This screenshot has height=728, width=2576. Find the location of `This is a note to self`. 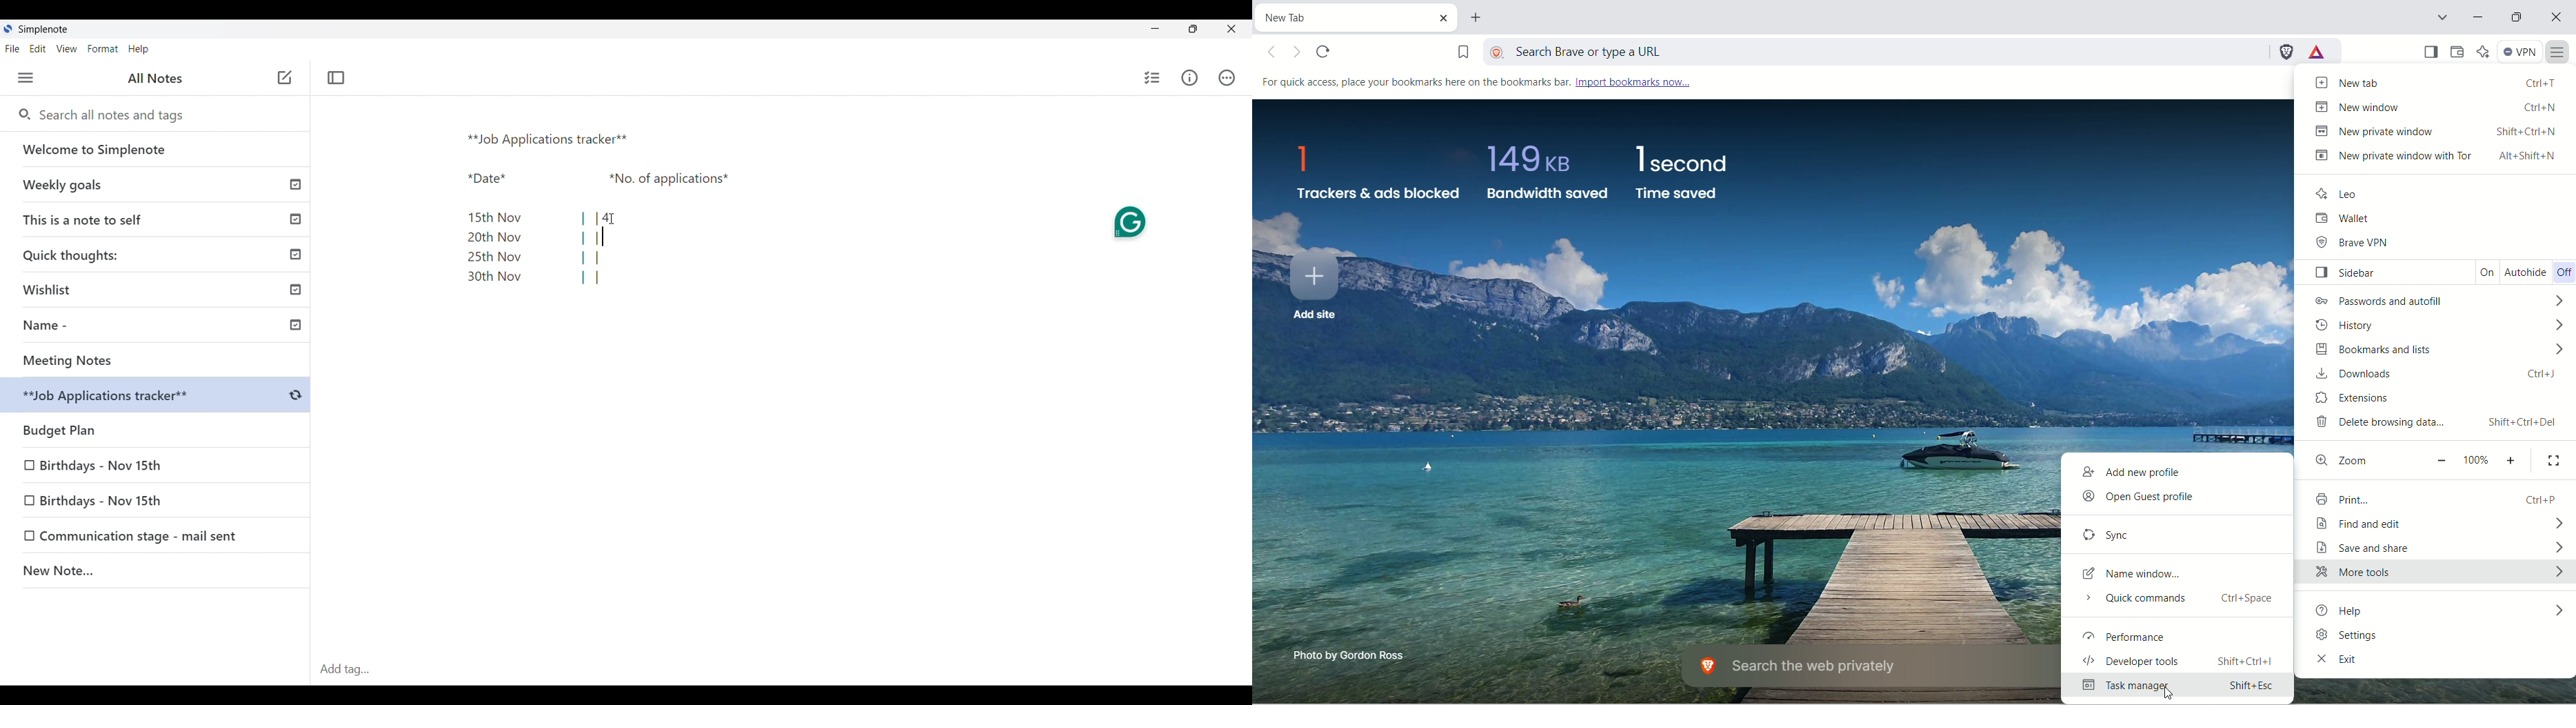

This is a note to self is located at coordinates (157, 219).